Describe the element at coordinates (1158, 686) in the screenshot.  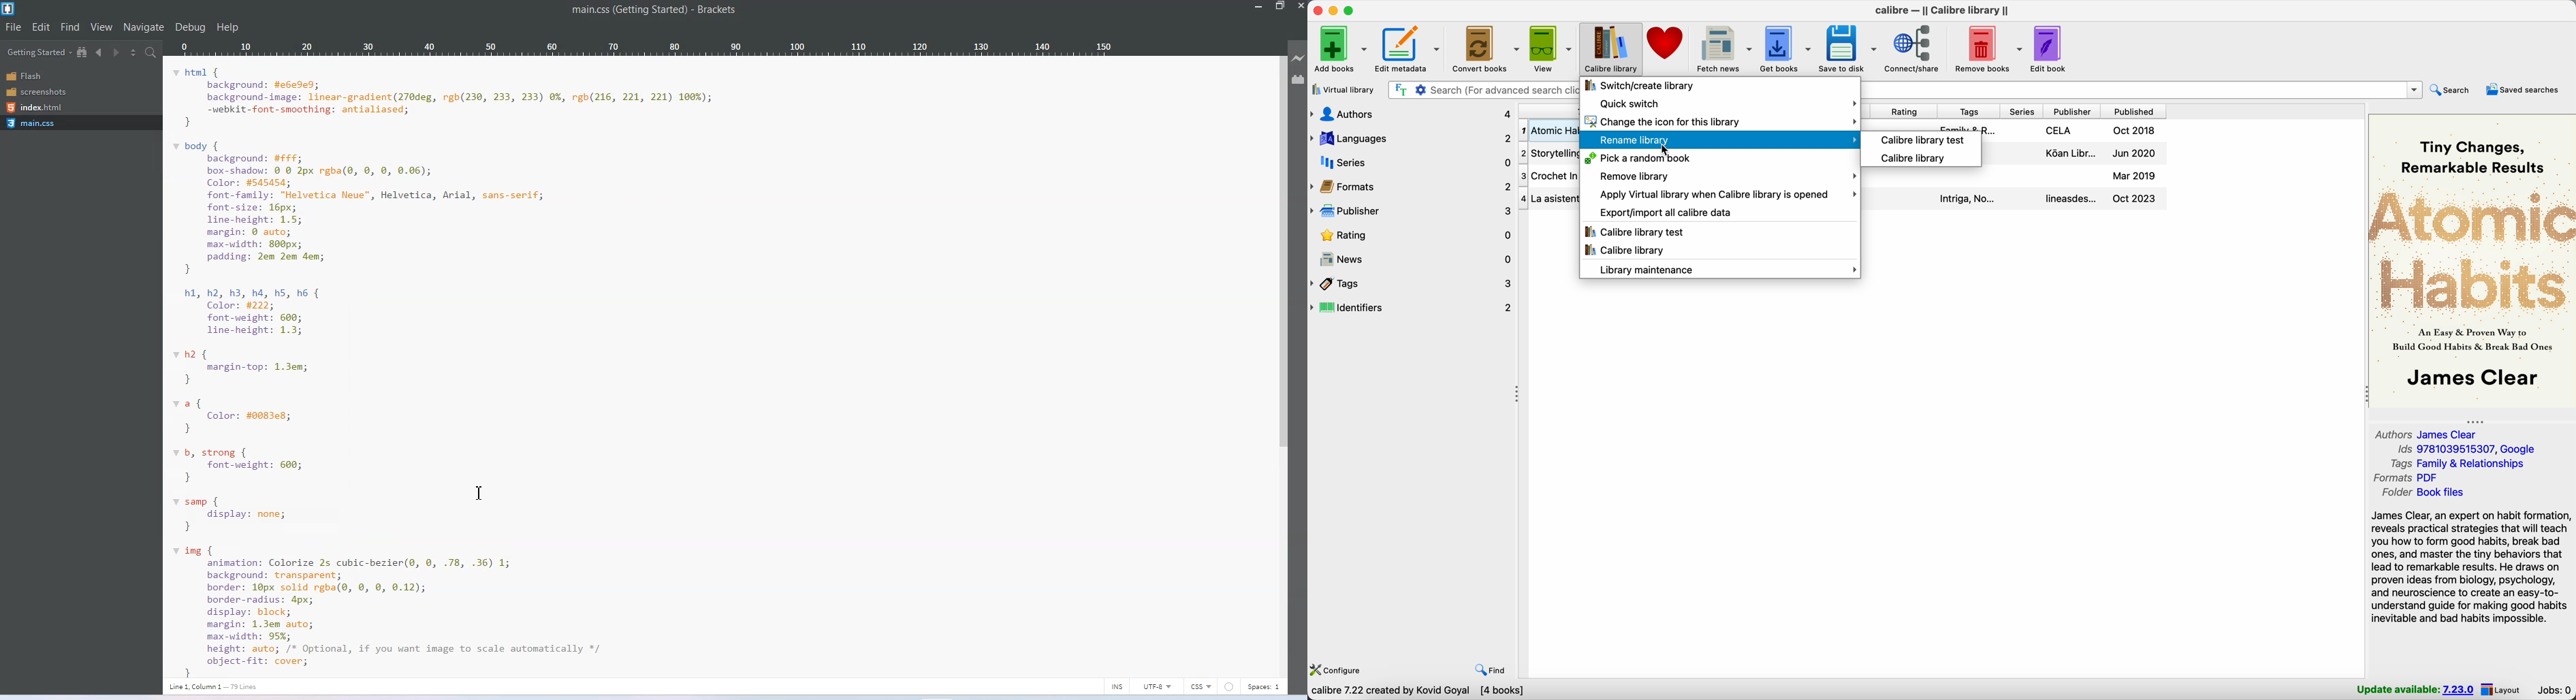
I see `UTF-8` at that location.